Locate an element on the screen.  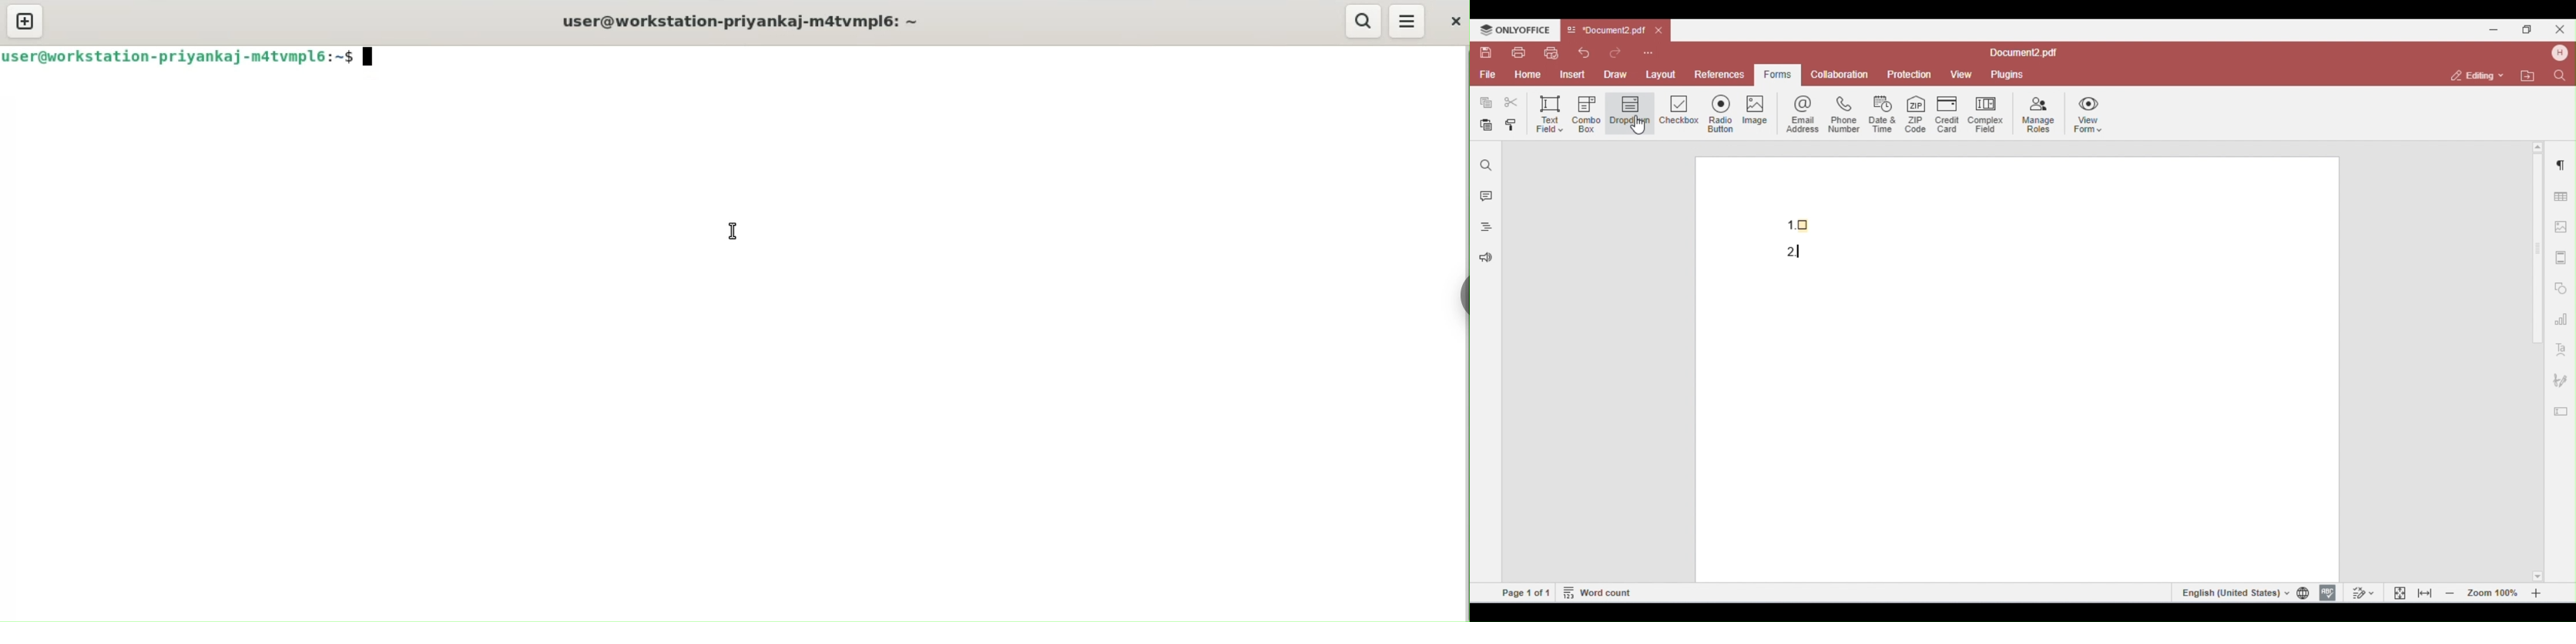
fit to page is located at coordinates (2401, 592).